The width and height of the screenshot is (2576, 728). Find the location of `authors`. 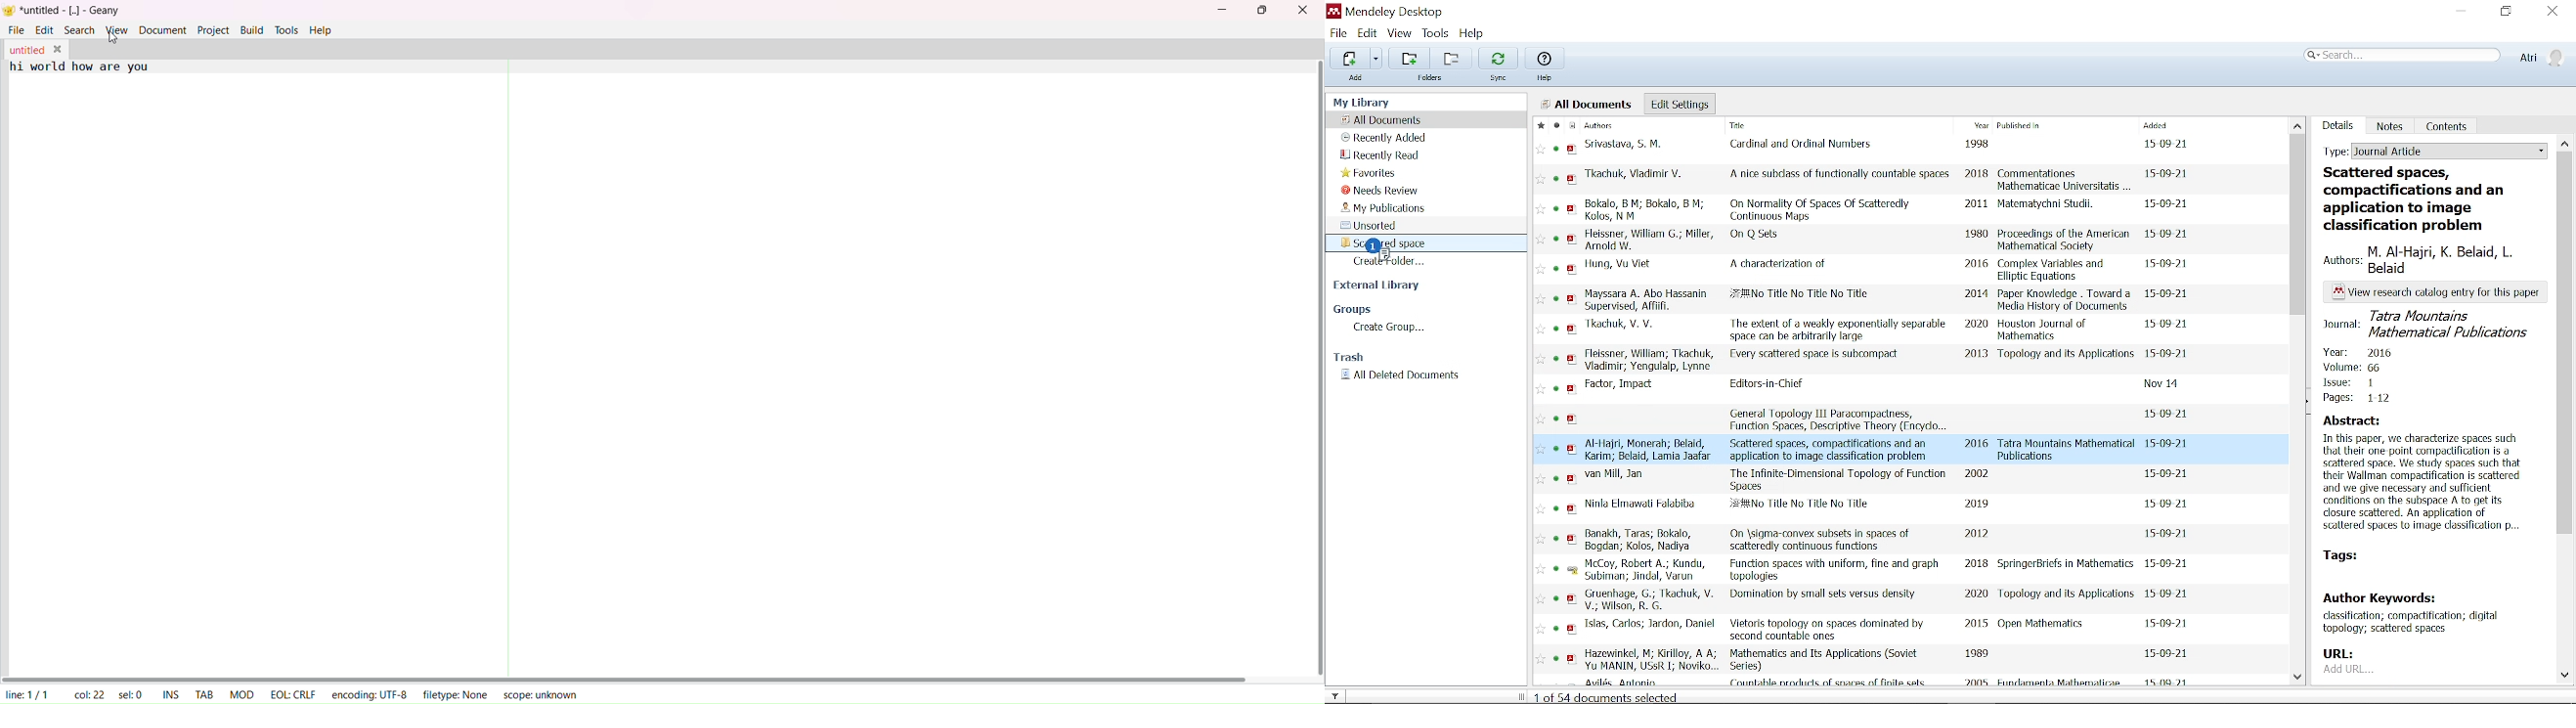

authors is located at coordinates (1618, 264).